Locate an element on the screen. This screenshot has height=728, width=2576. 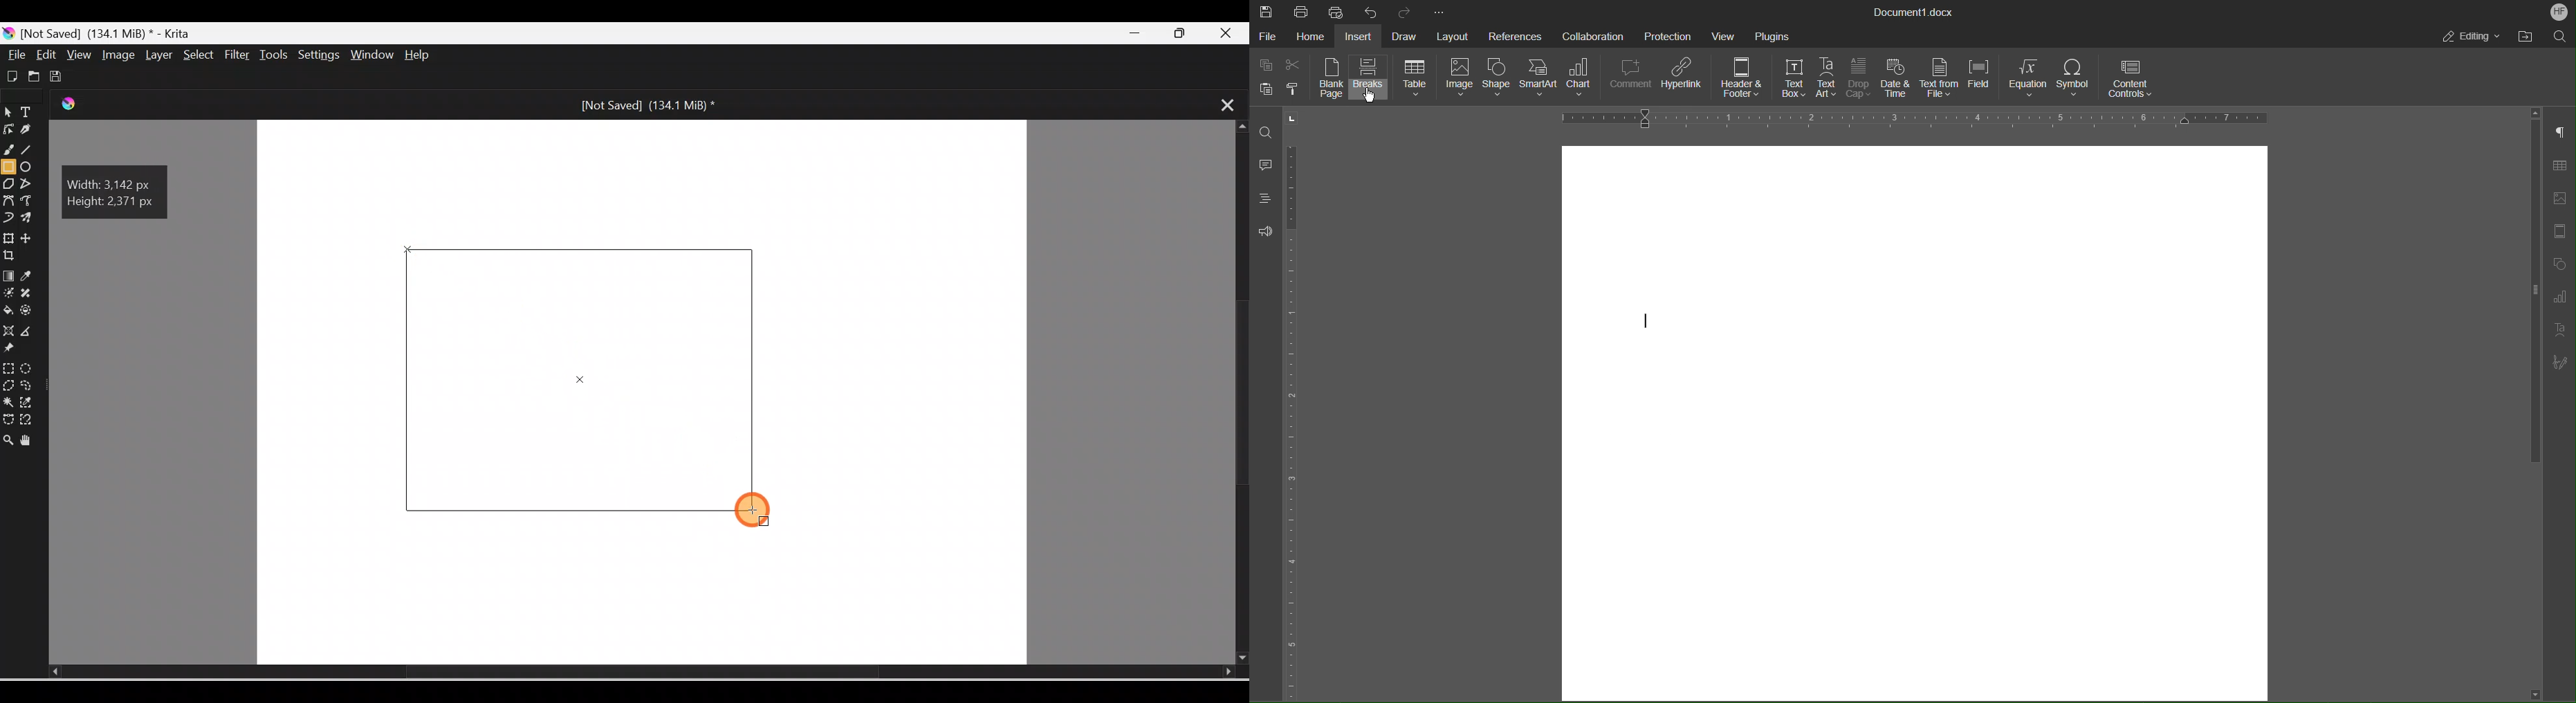
vertical scroll bar is located at coordinates (2530, 289).